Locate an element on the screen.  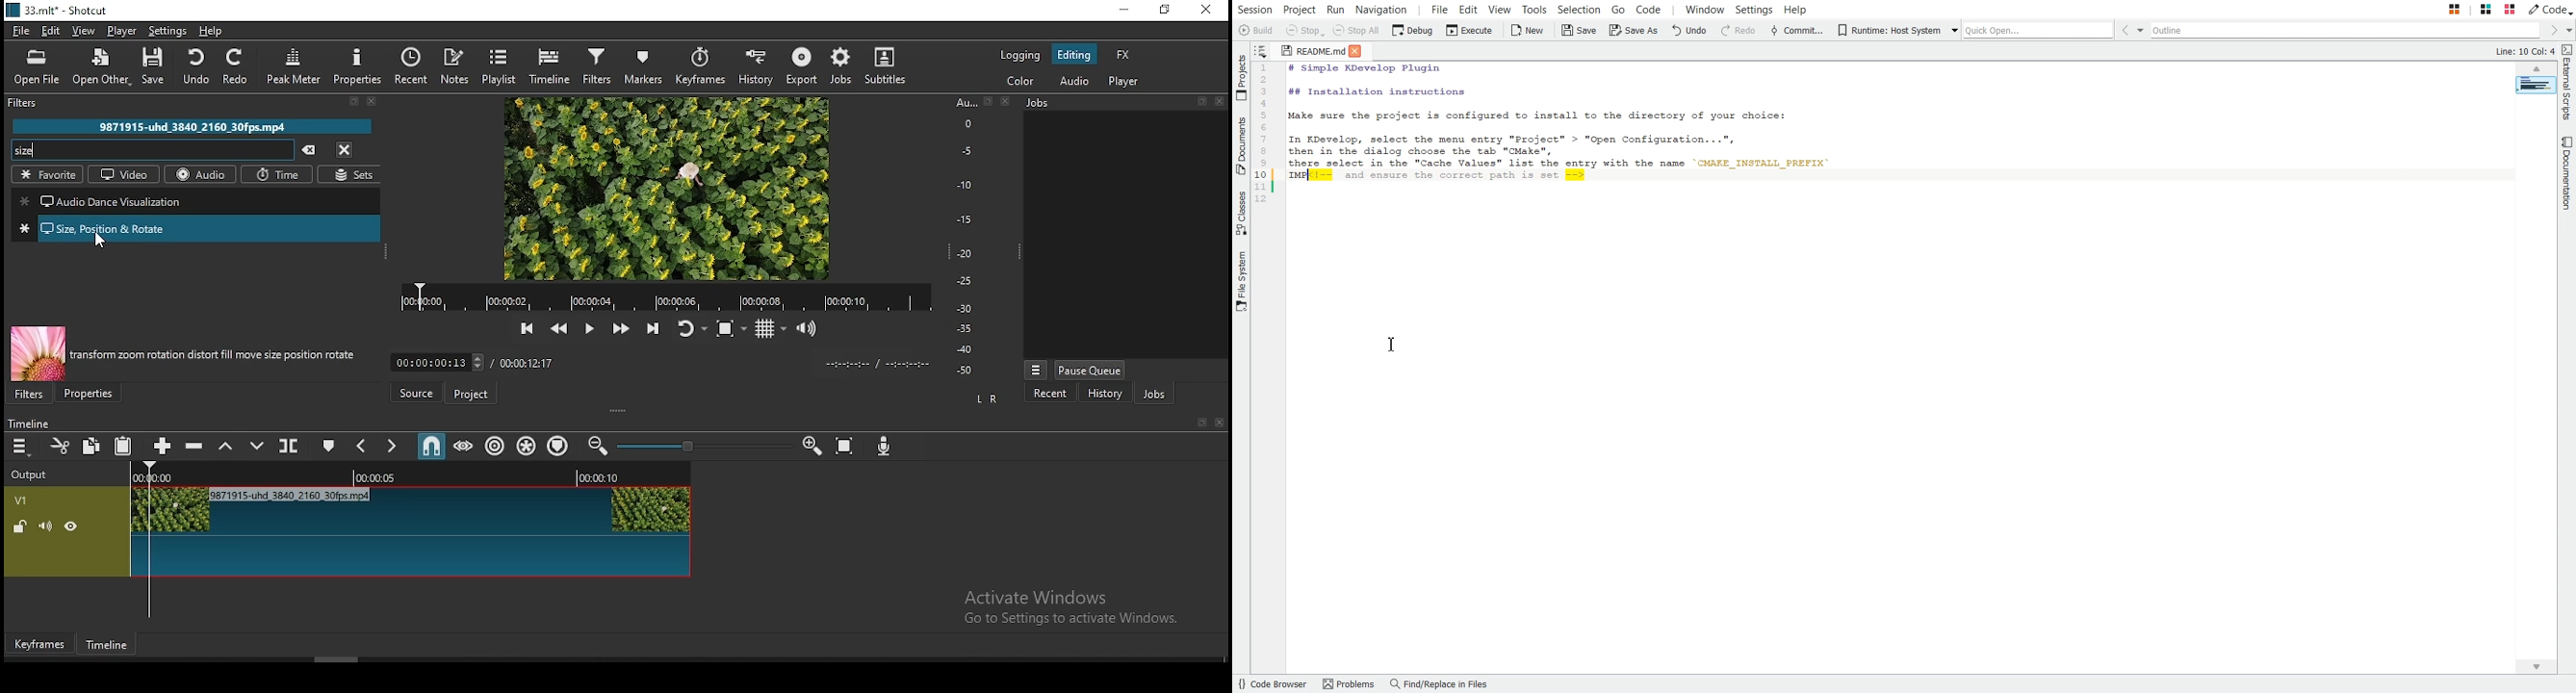
keyframes is located at coordinates (41, 644).